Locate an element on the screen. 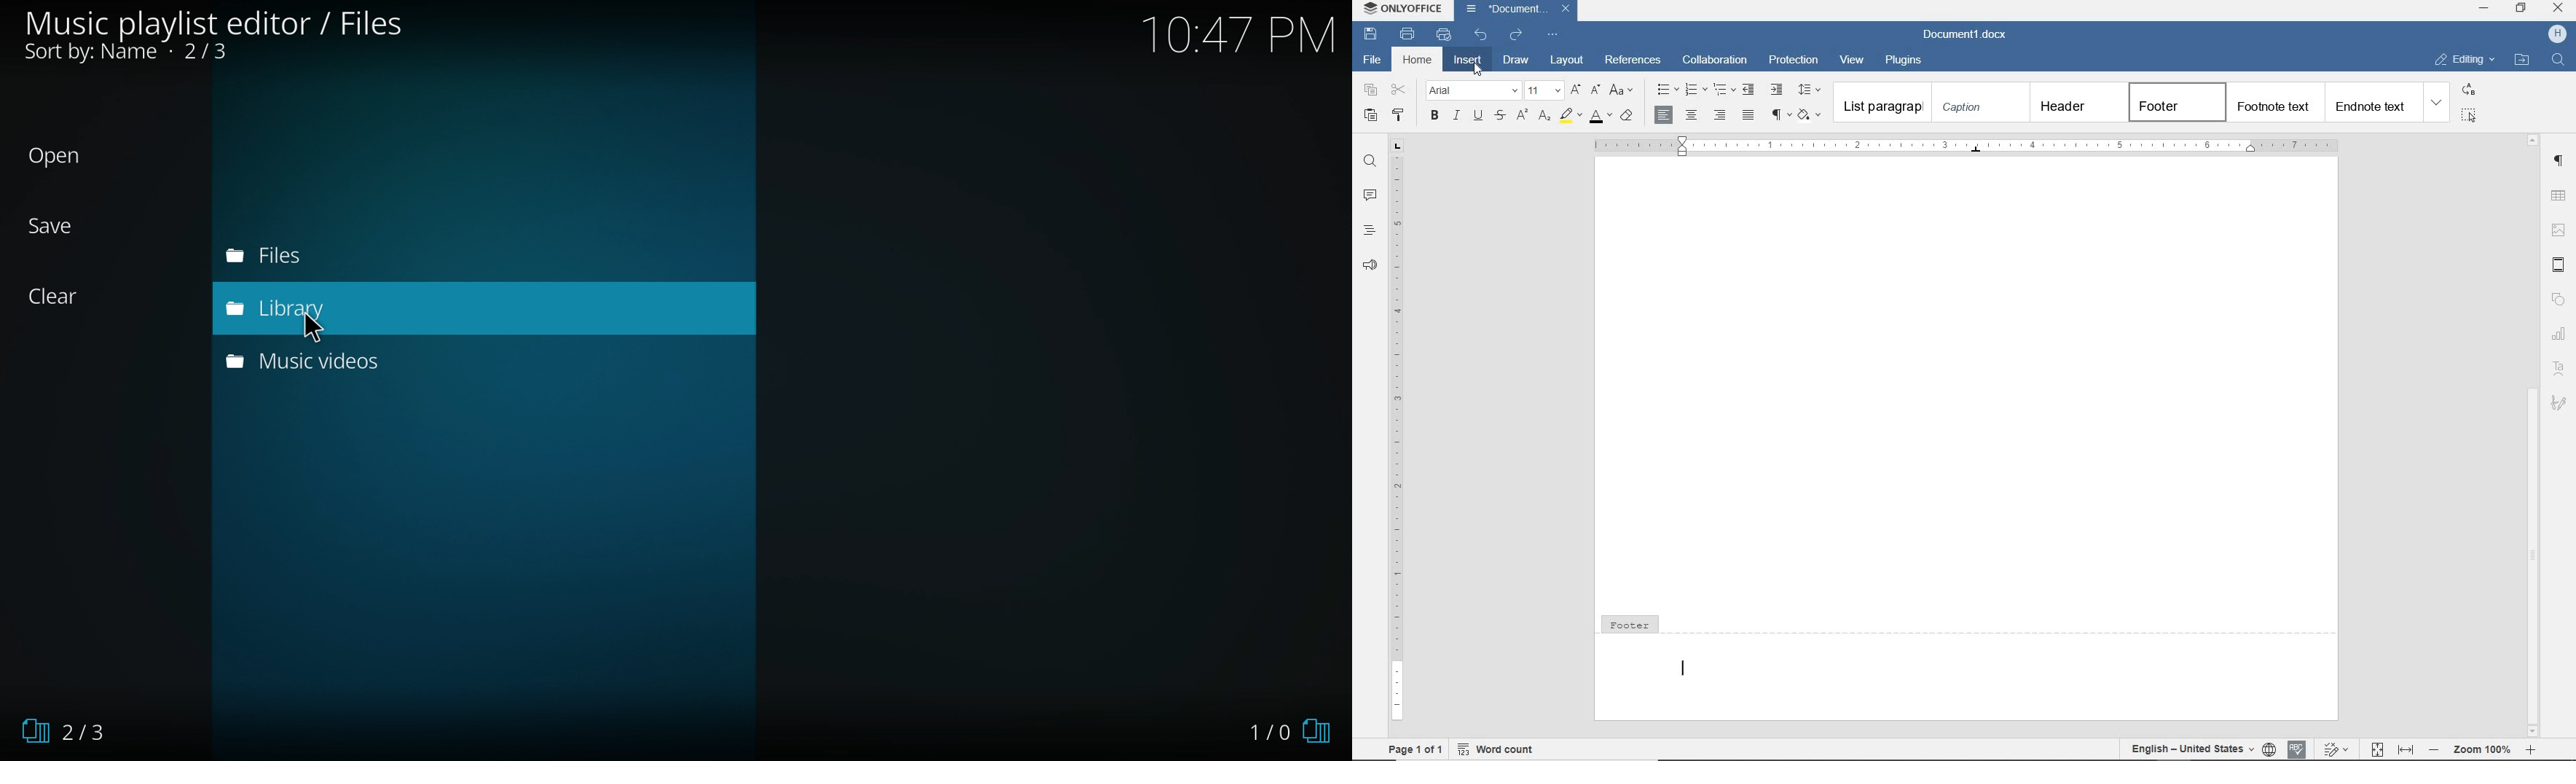 Image resolution: width=2576 pixels, height=784 pixels. shape is located at coordinates (2560, 298).